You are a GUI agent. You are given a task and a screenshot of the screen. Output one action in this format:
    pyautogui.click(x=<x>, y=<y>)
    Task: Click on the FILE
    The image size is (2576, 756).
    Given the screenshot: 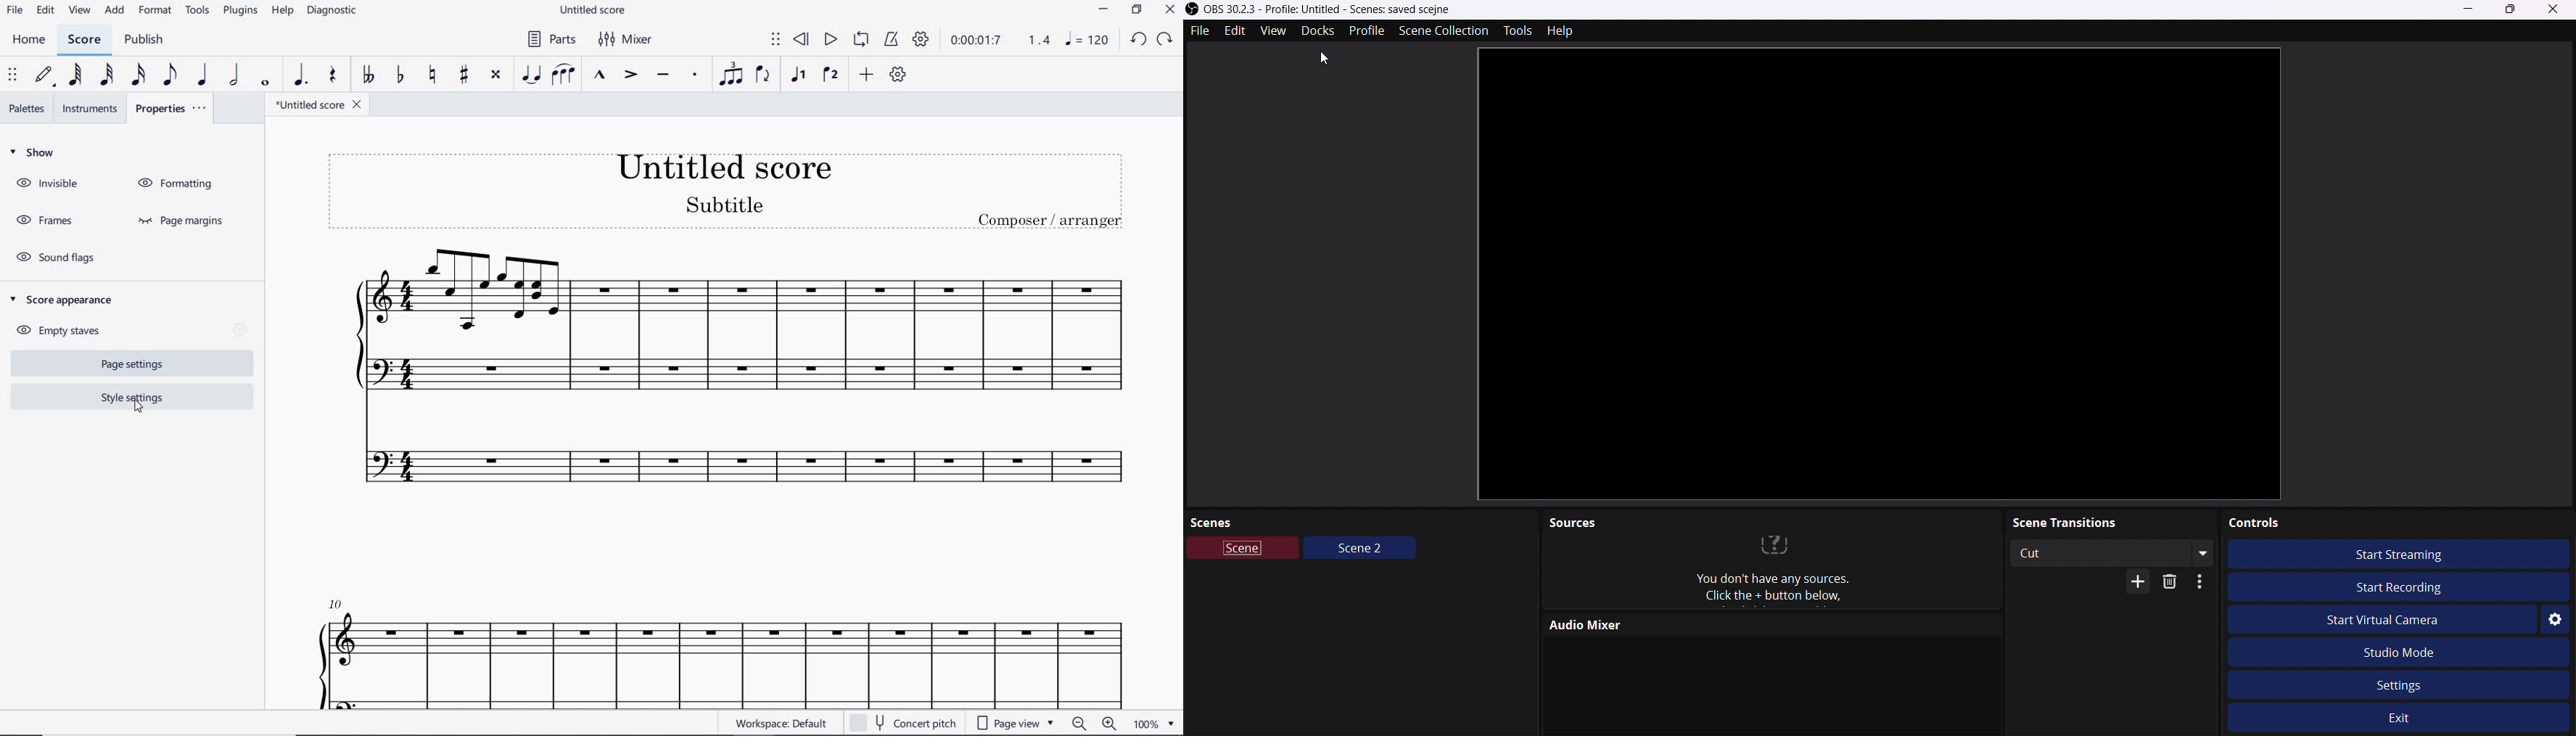 What is the action you would take?
    pyautogui.click(x=15, y=11)
    